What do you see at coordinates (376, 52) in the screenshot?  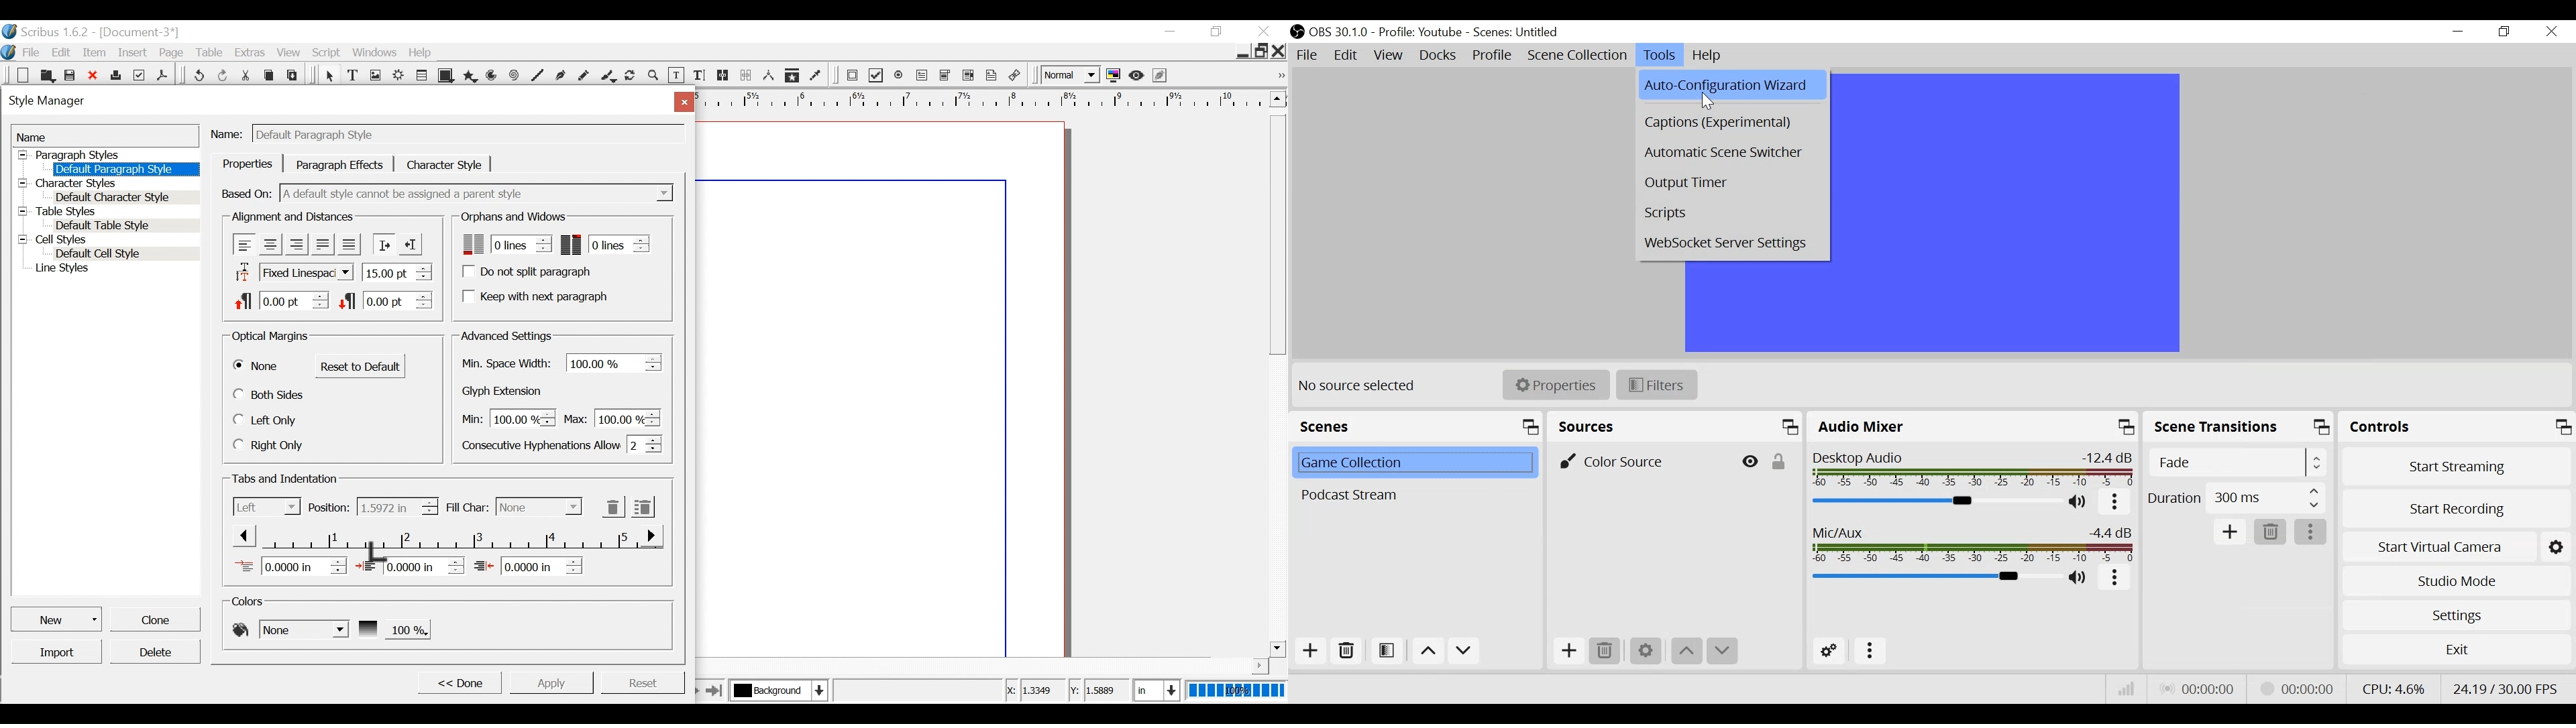 I see `Windows` at bounding box center [376, 52].